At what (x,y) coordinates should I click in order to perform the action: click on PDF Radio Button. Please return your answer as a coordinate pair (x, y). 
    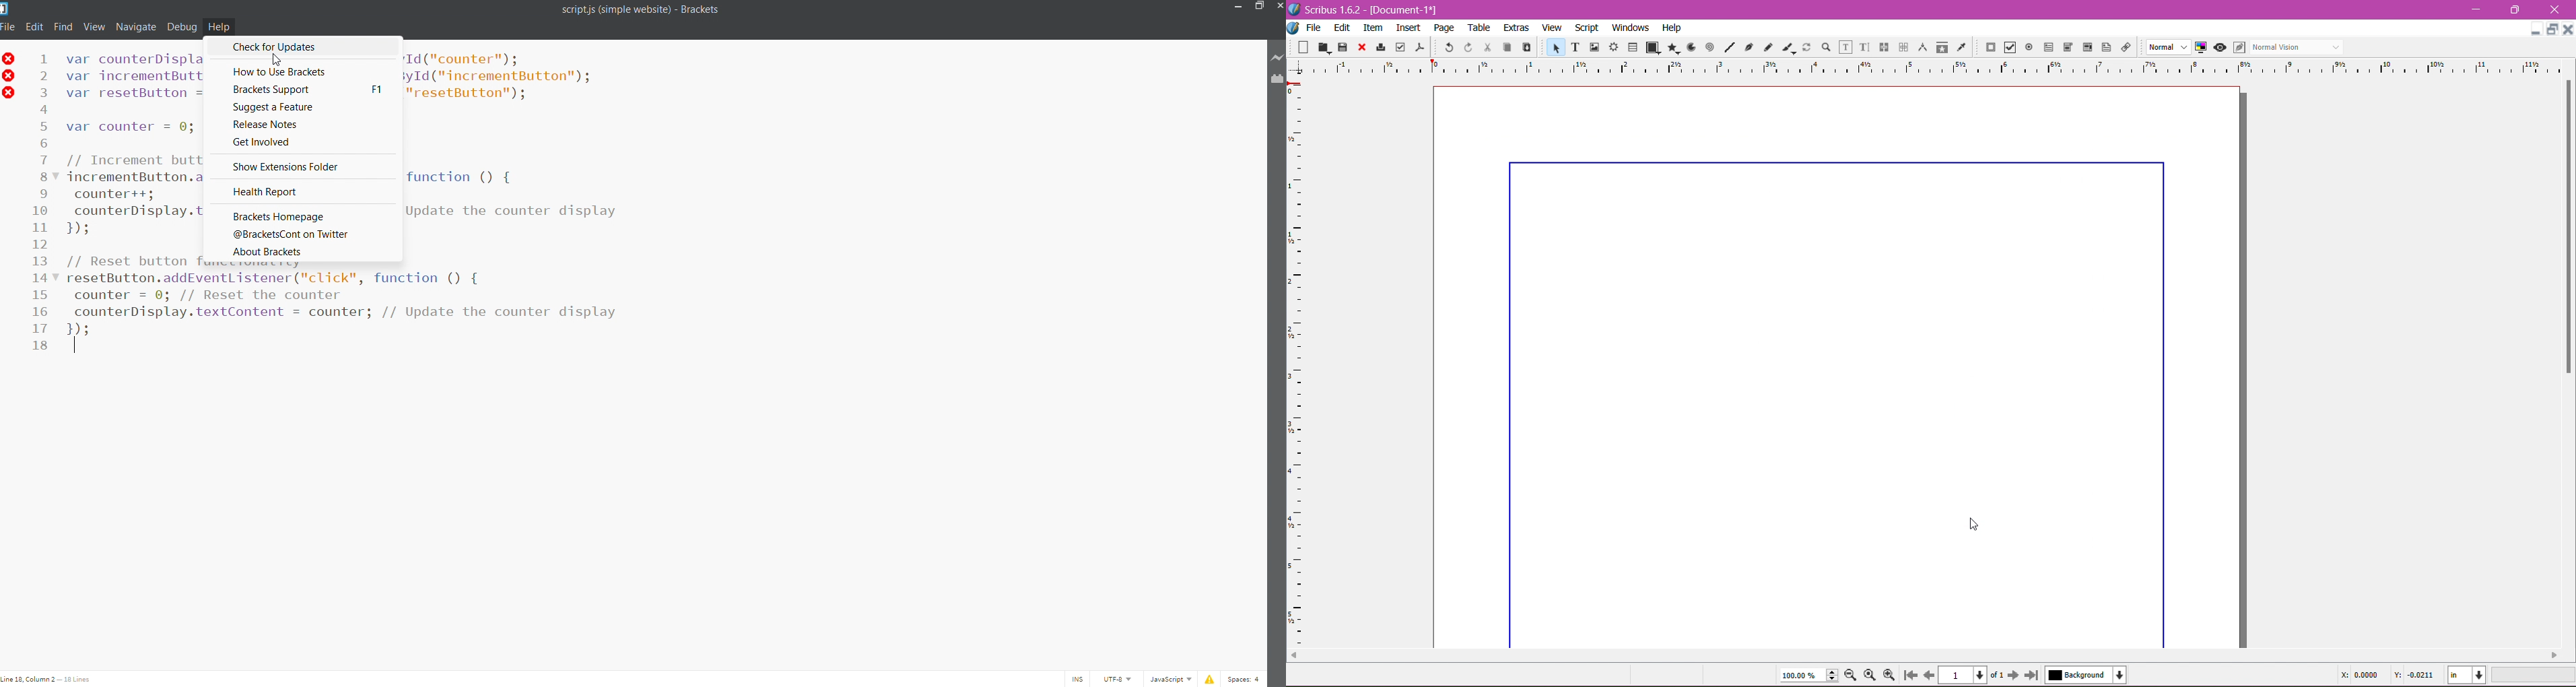
    Looking at the image, I should click on (2029, 48).